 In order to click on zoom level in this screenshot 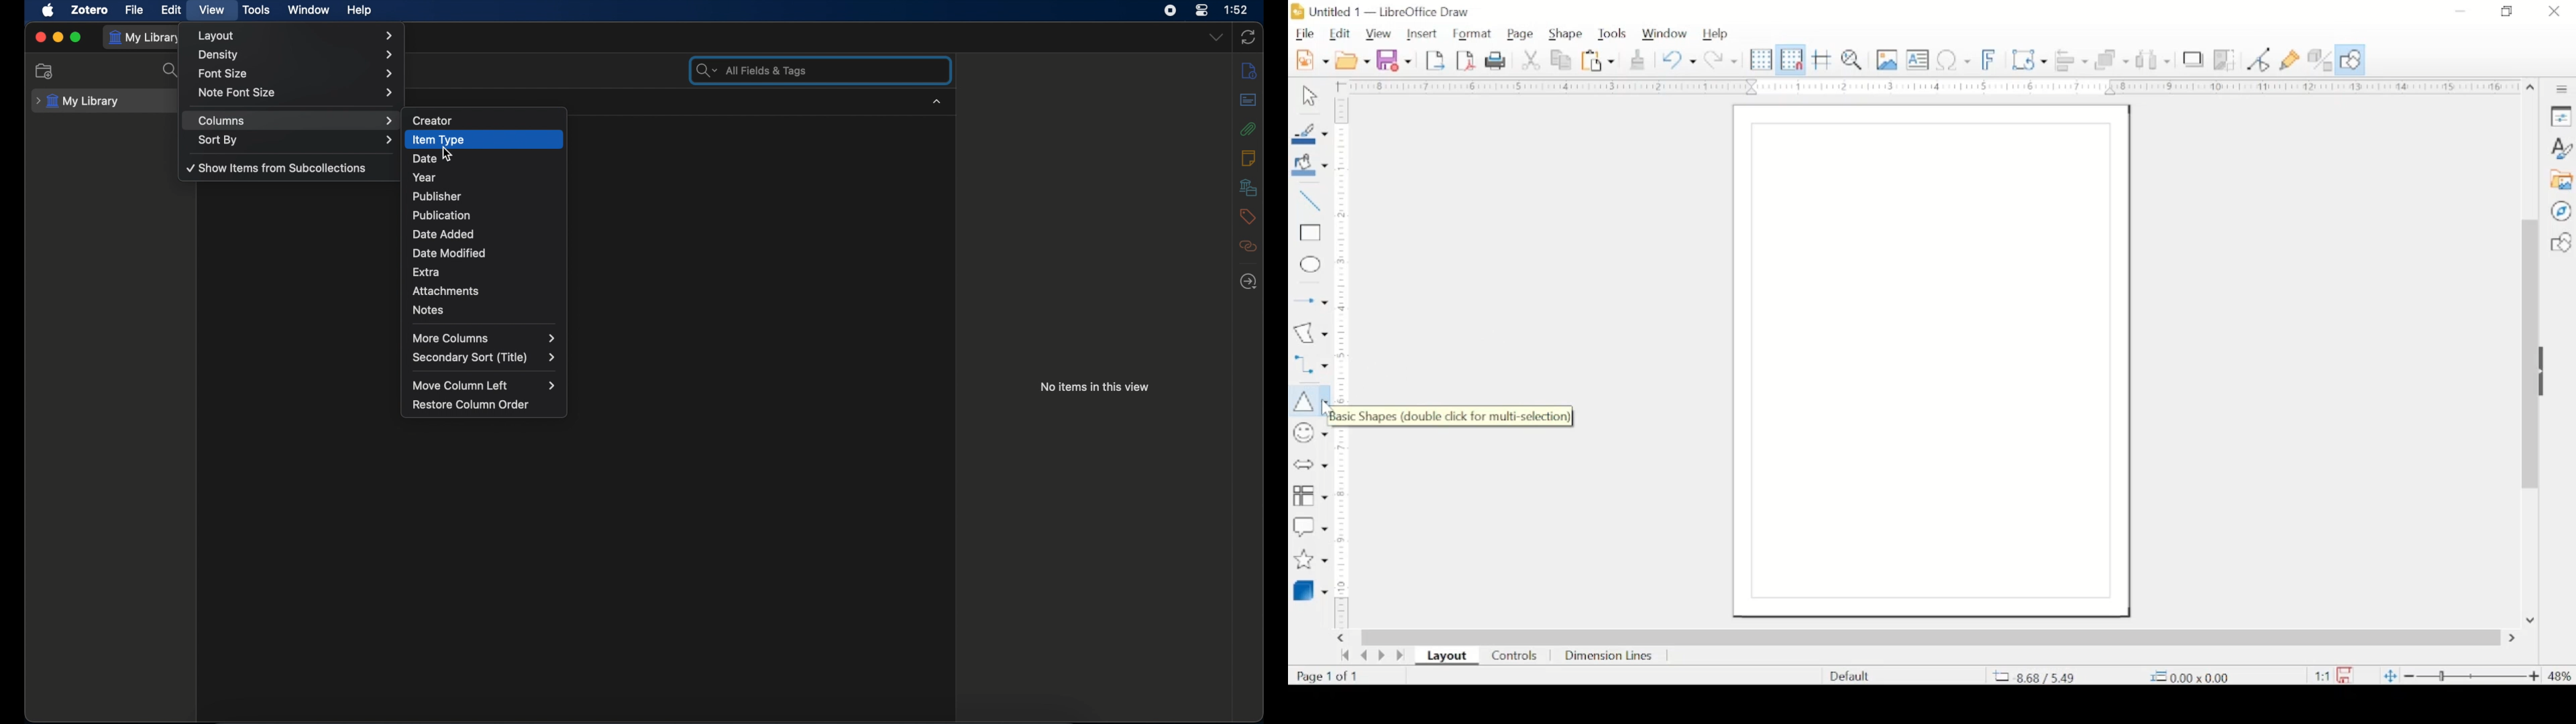, I will do `click(2560, 676)`.